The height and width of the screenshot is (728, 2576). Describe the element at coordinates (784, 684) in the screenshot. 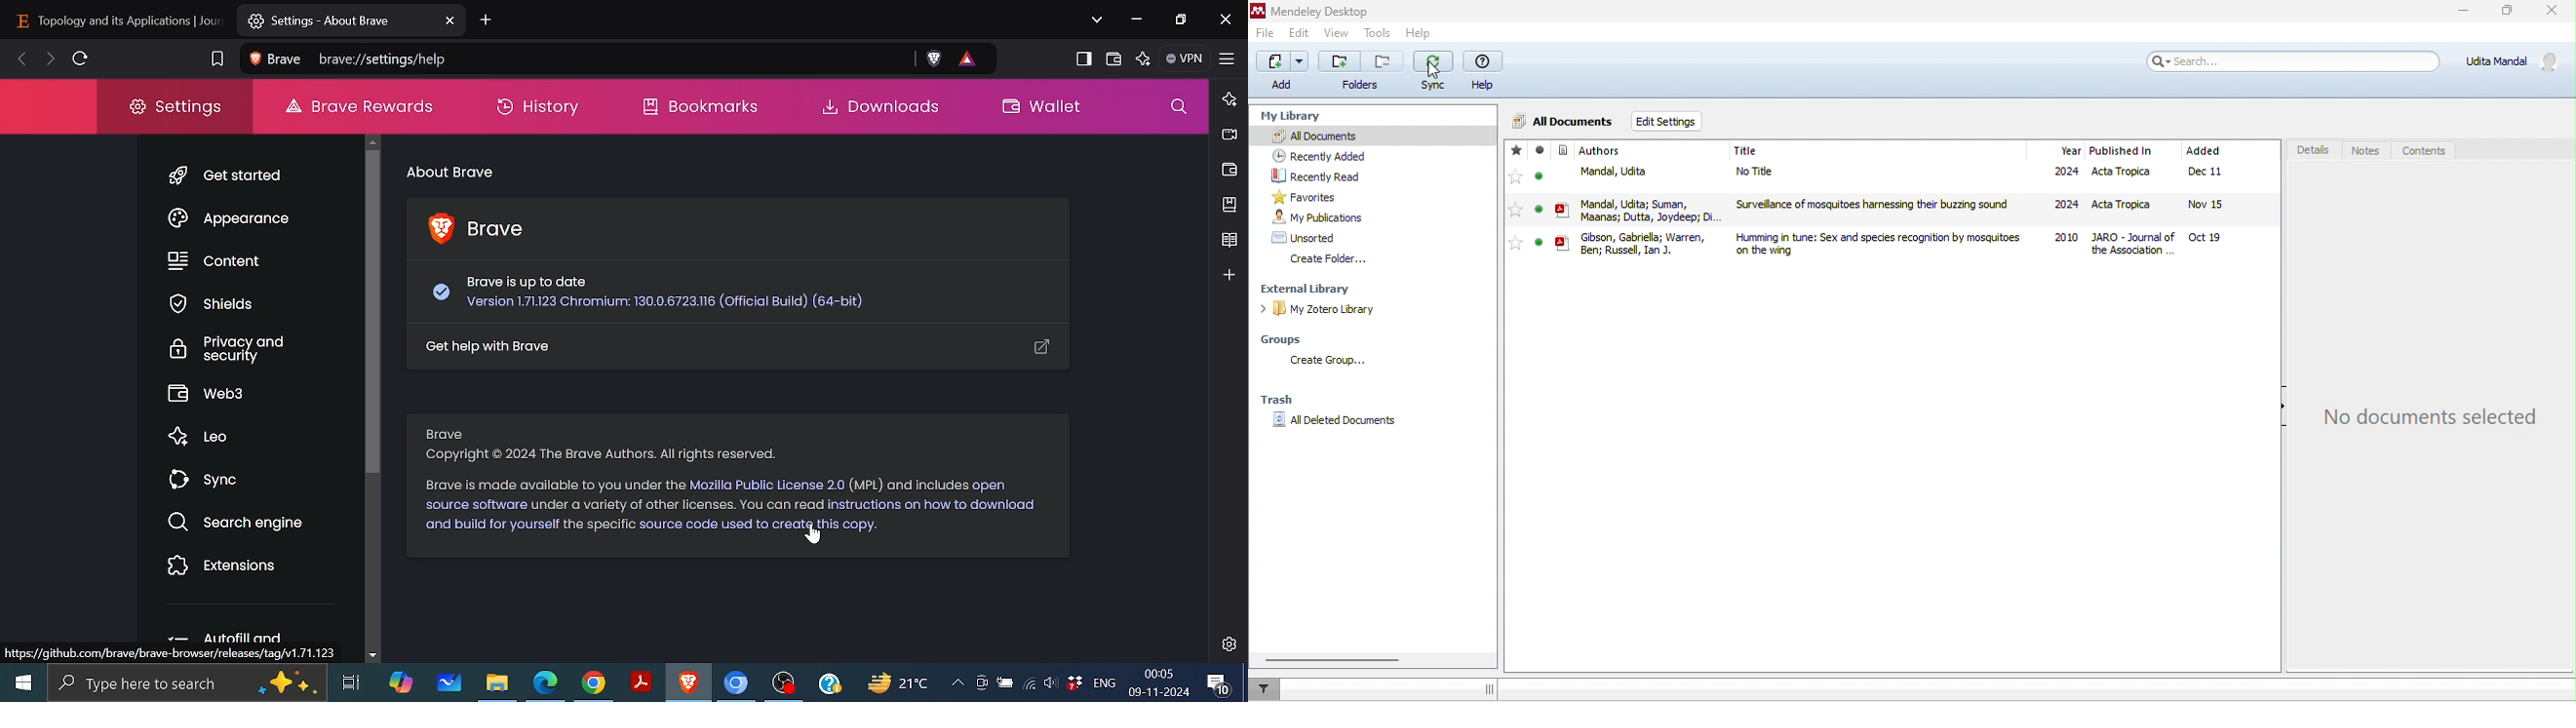

I see `OBS Studio` at that location.